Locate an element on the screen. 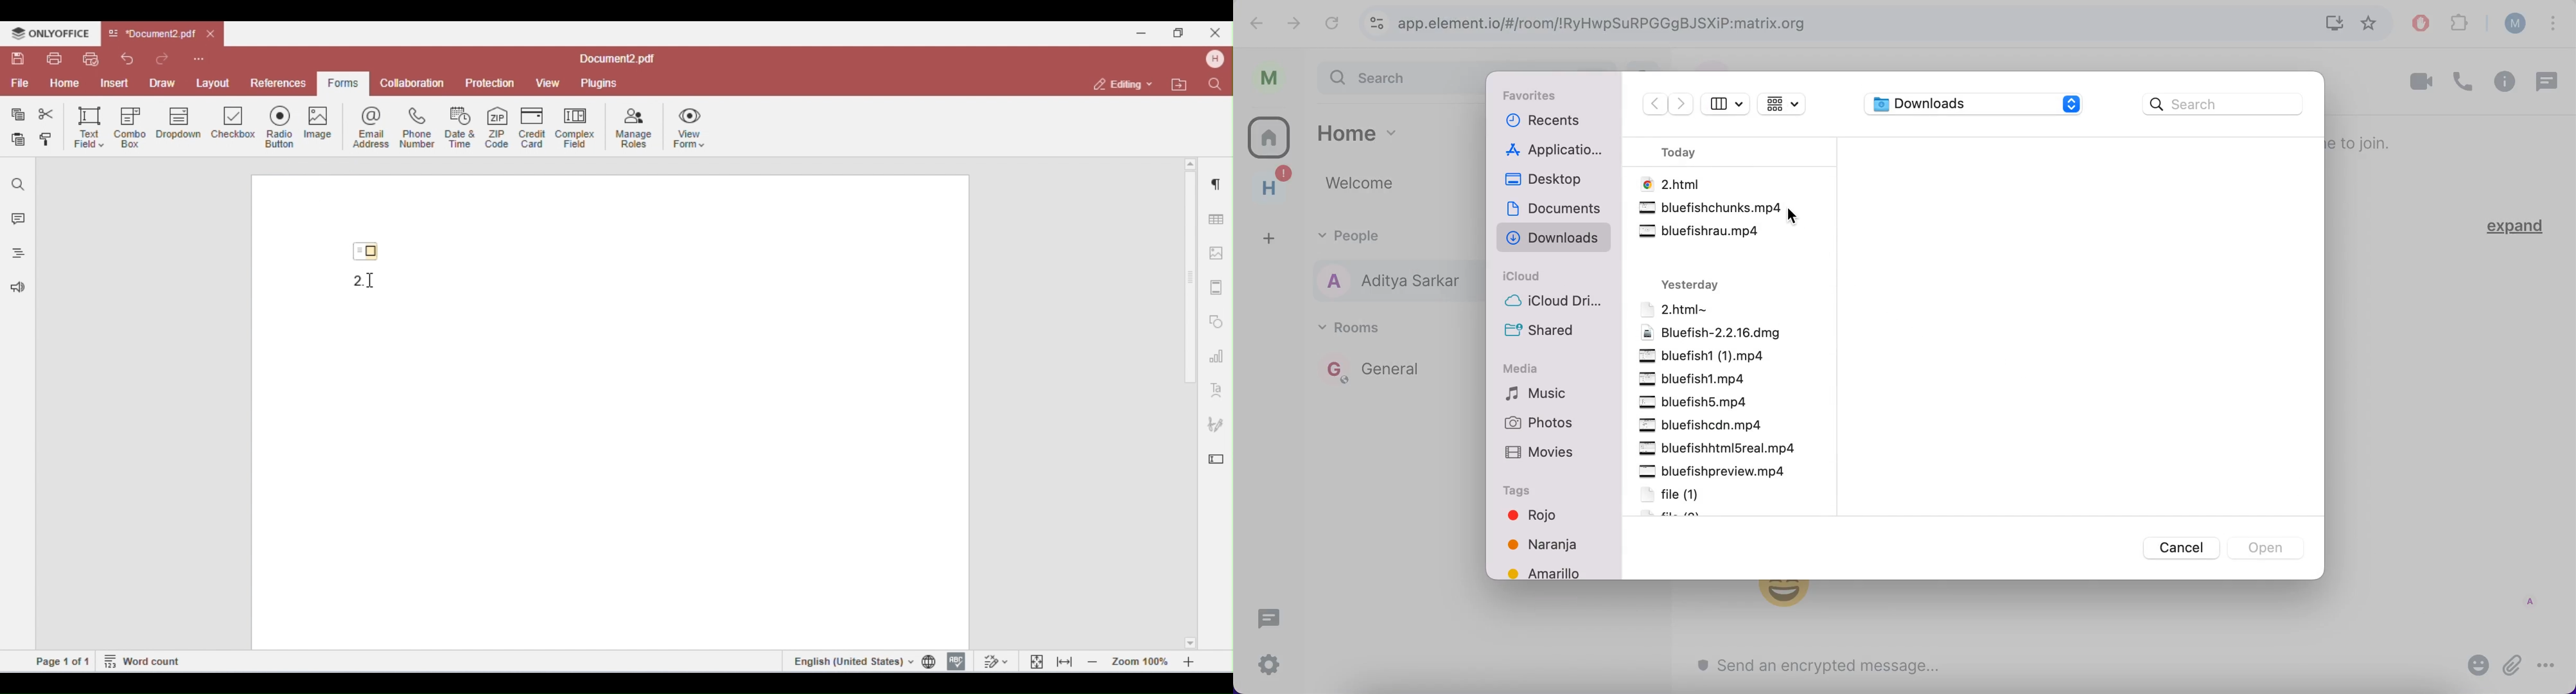  videocall is located at coordinates (2413, 81).